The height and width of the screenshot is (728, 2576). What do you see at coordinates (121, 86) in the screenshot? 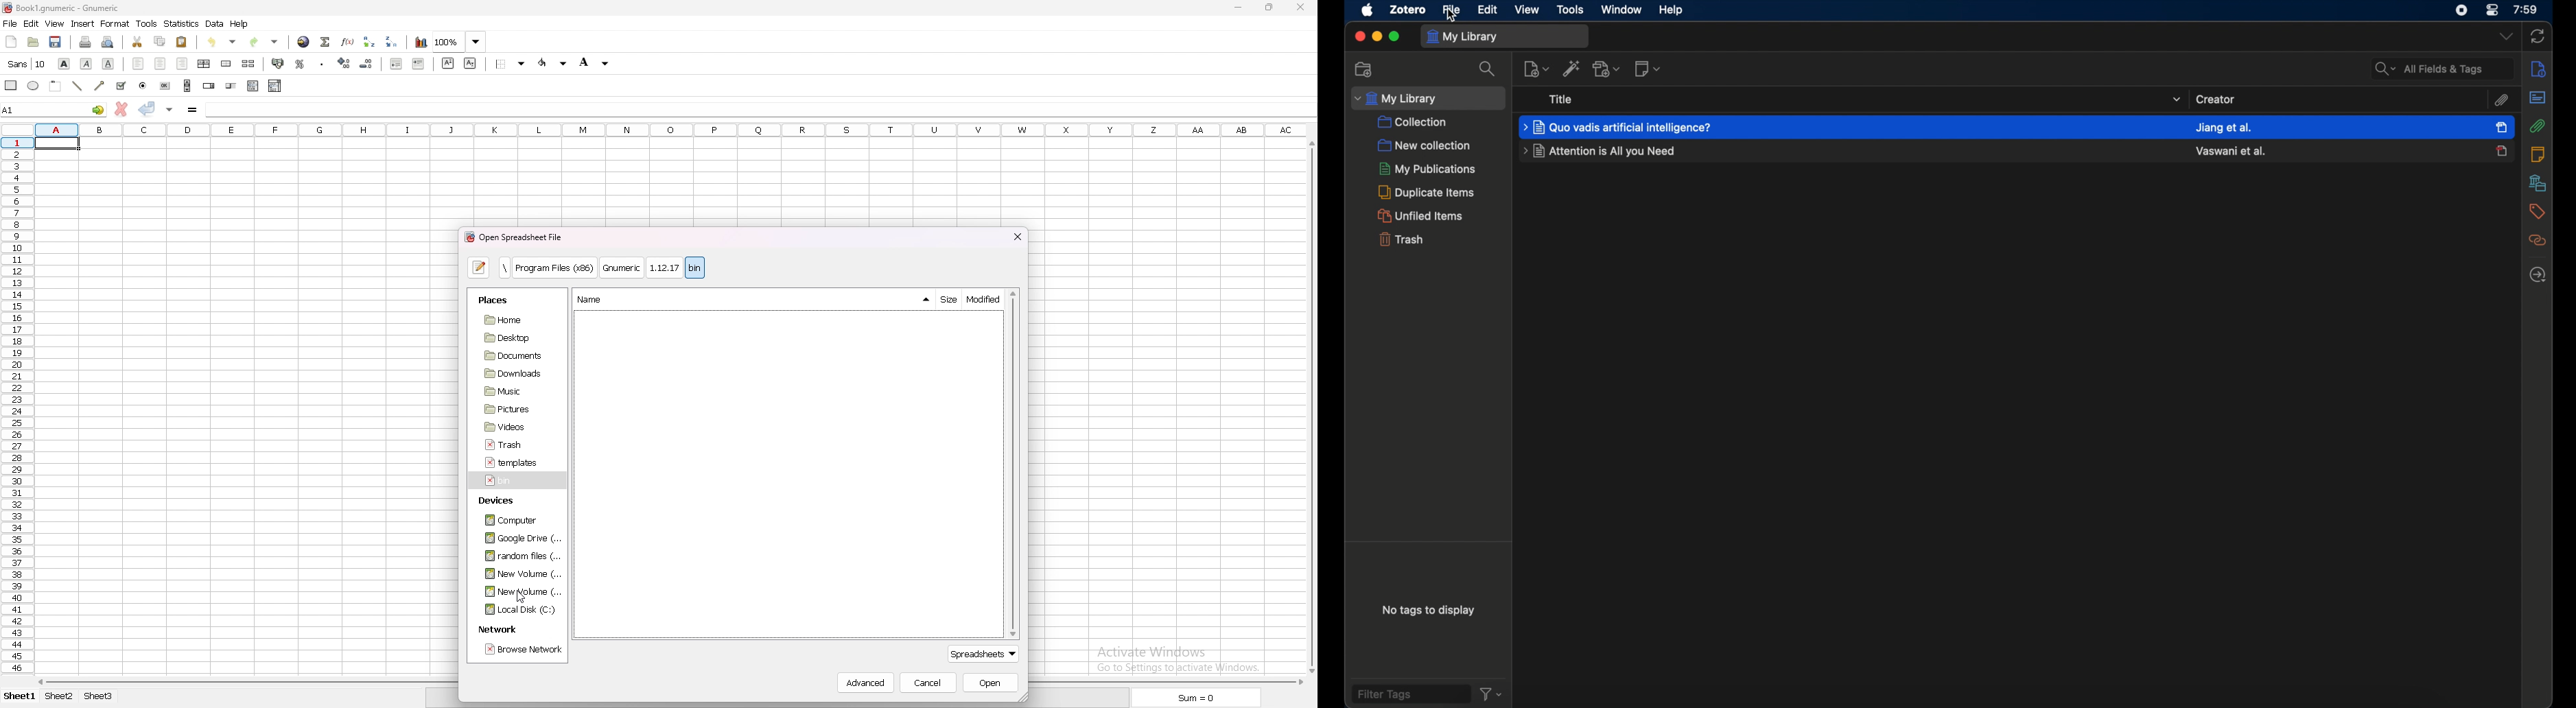
I see `tick box` at bounding box center [121, 86].